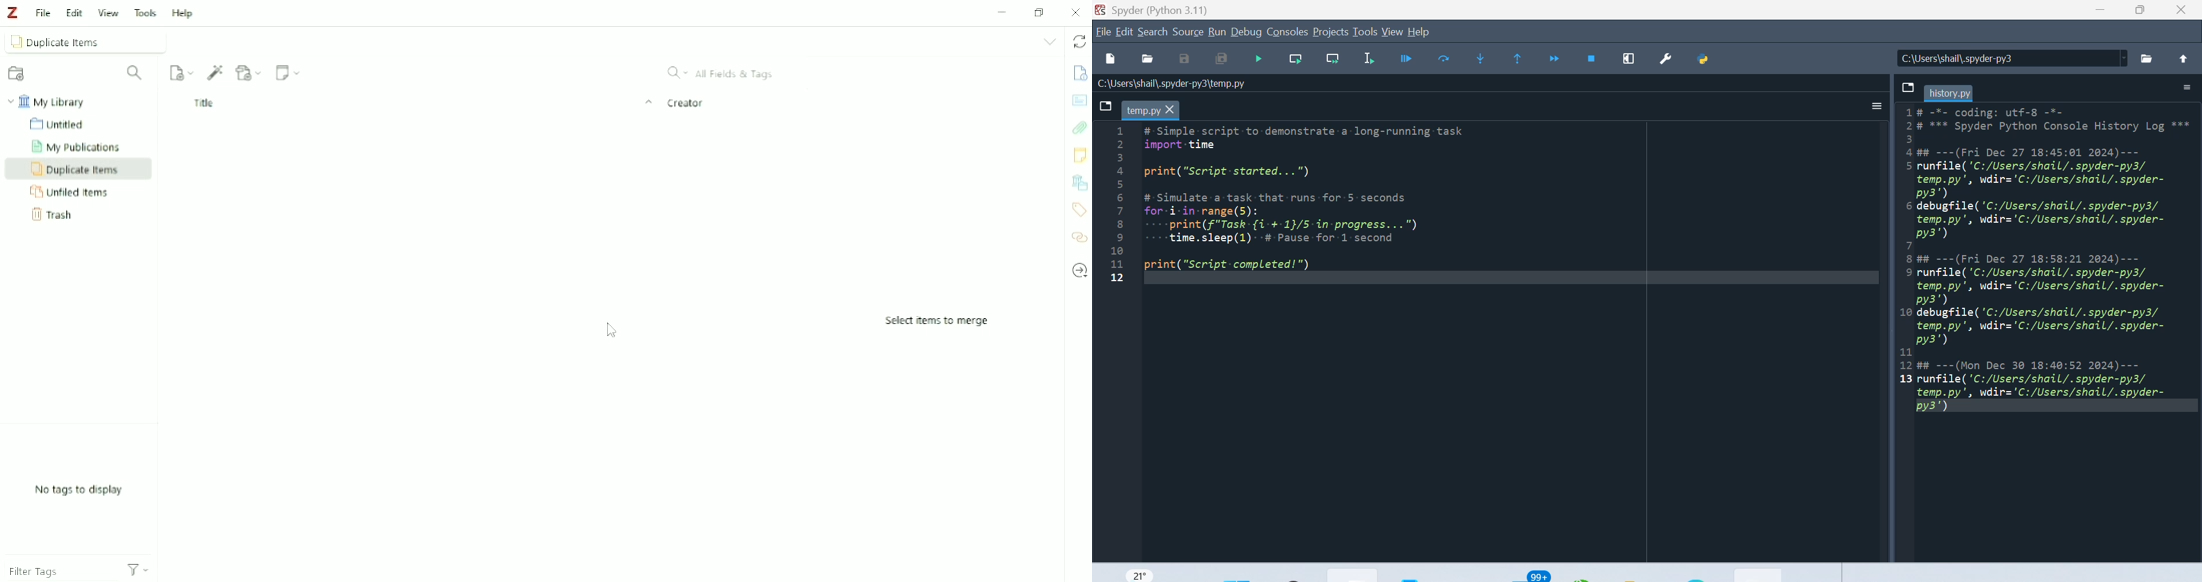 The image size is (2212, 588). What do you see at coordinates (81, 146) in the screenshot?
I see `My Publications` at bounding box center [81, 146].